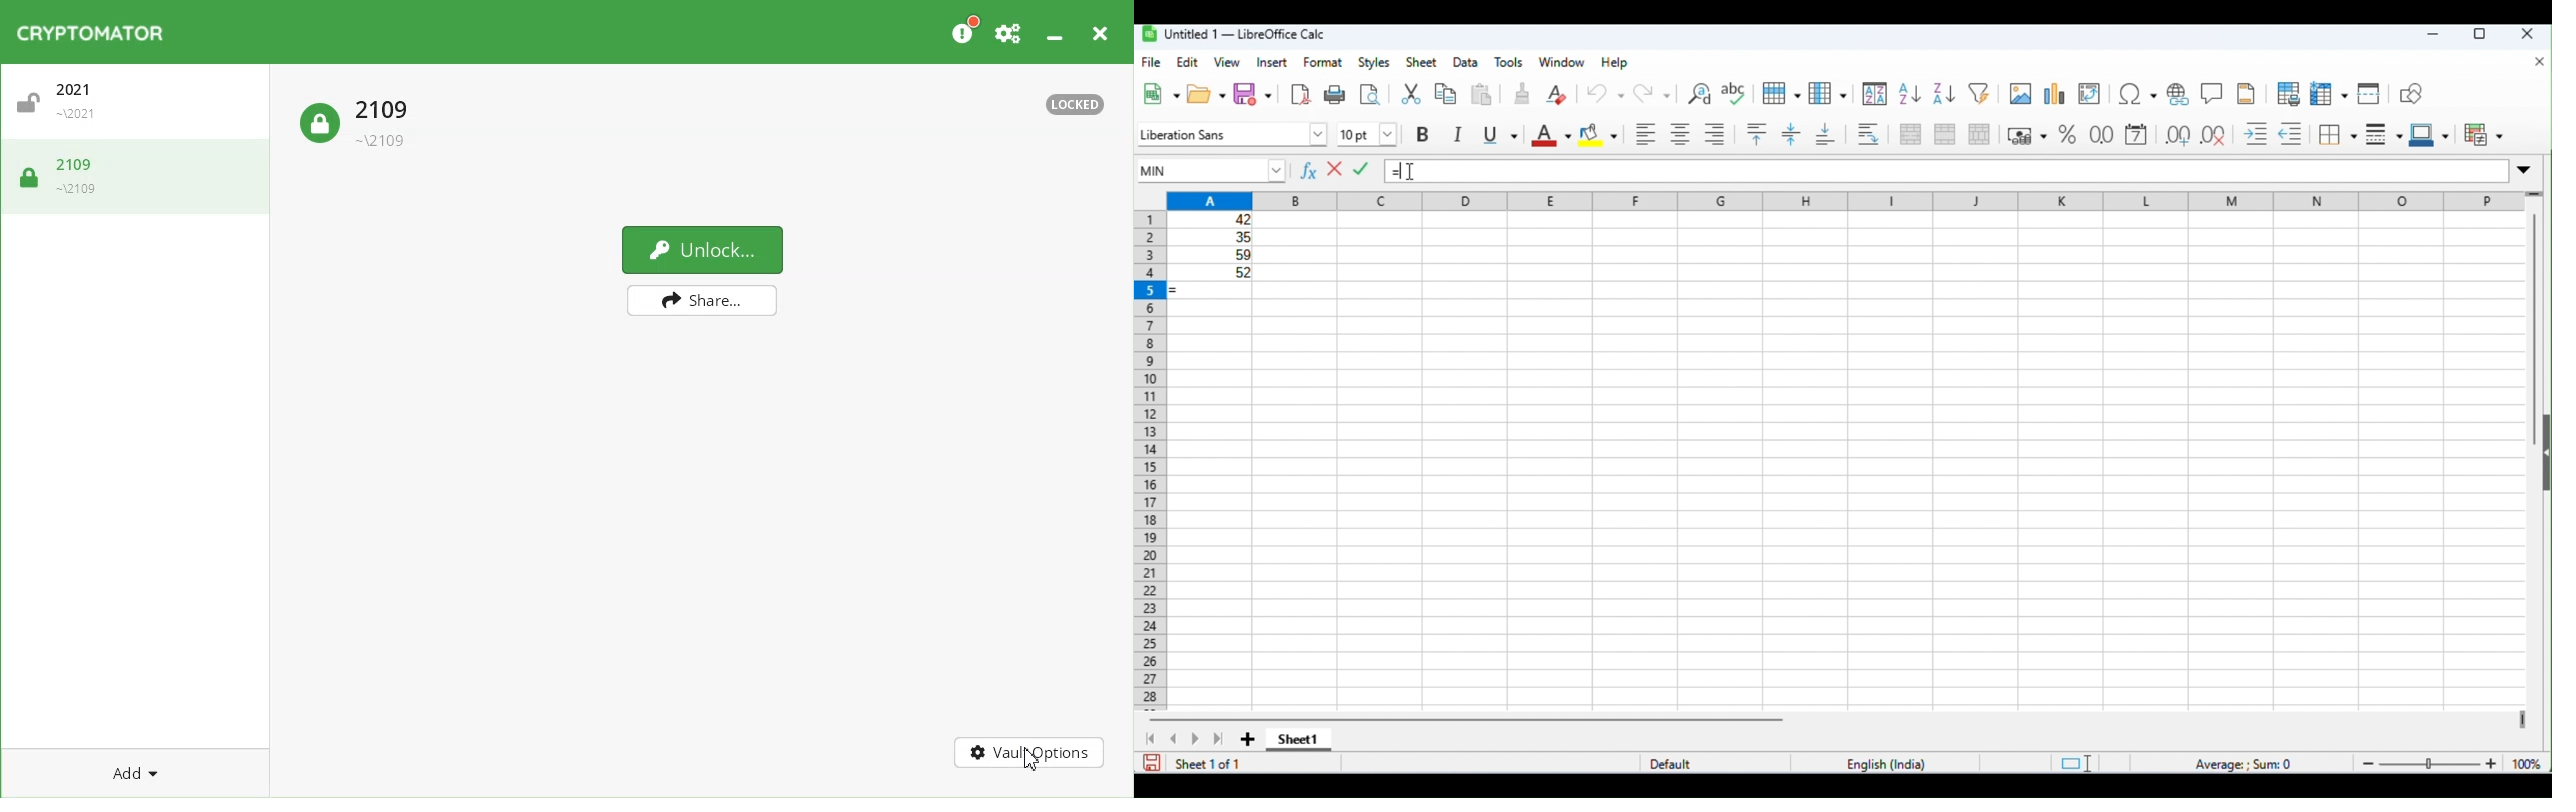 Image resolution: width=2576 pixels, height=812 pixels. What do you see at coordinates (1869, 134) in the screenshot?
I see `wrap text` at bounding box center [1869, 134].